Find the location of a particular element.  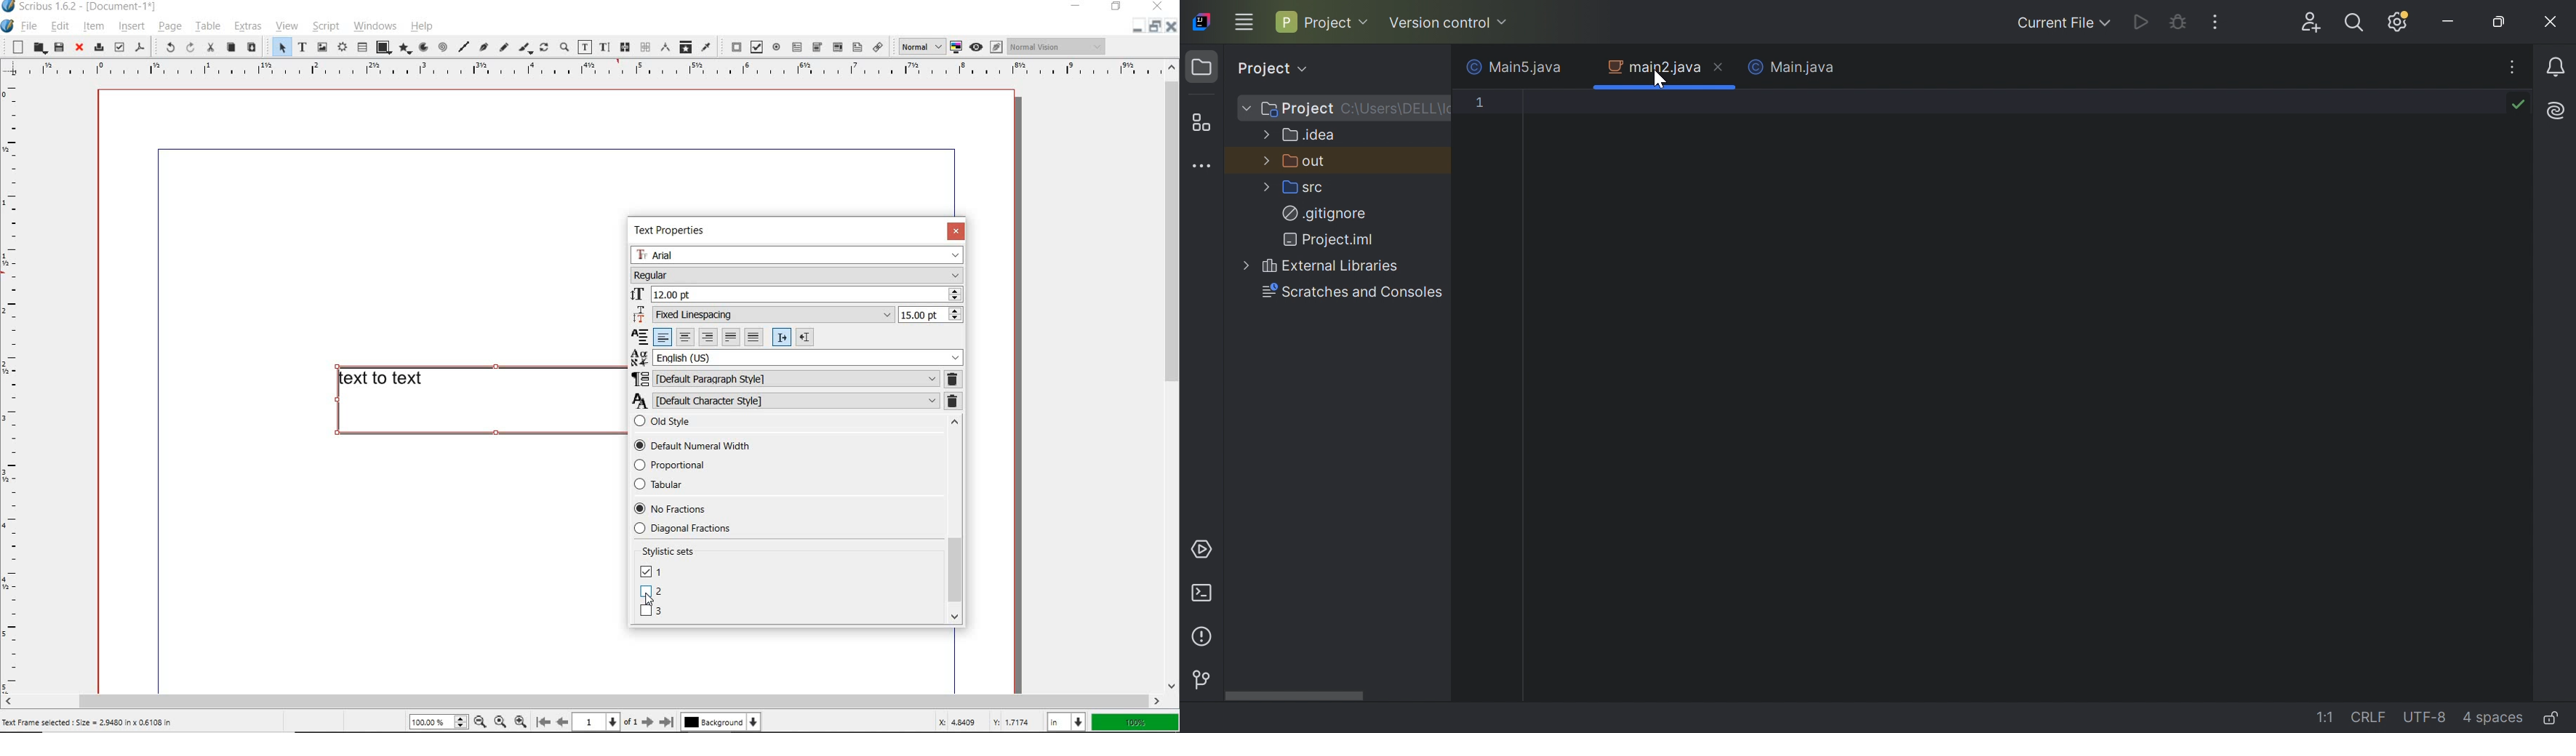

help is located at coordinates (425, 26).